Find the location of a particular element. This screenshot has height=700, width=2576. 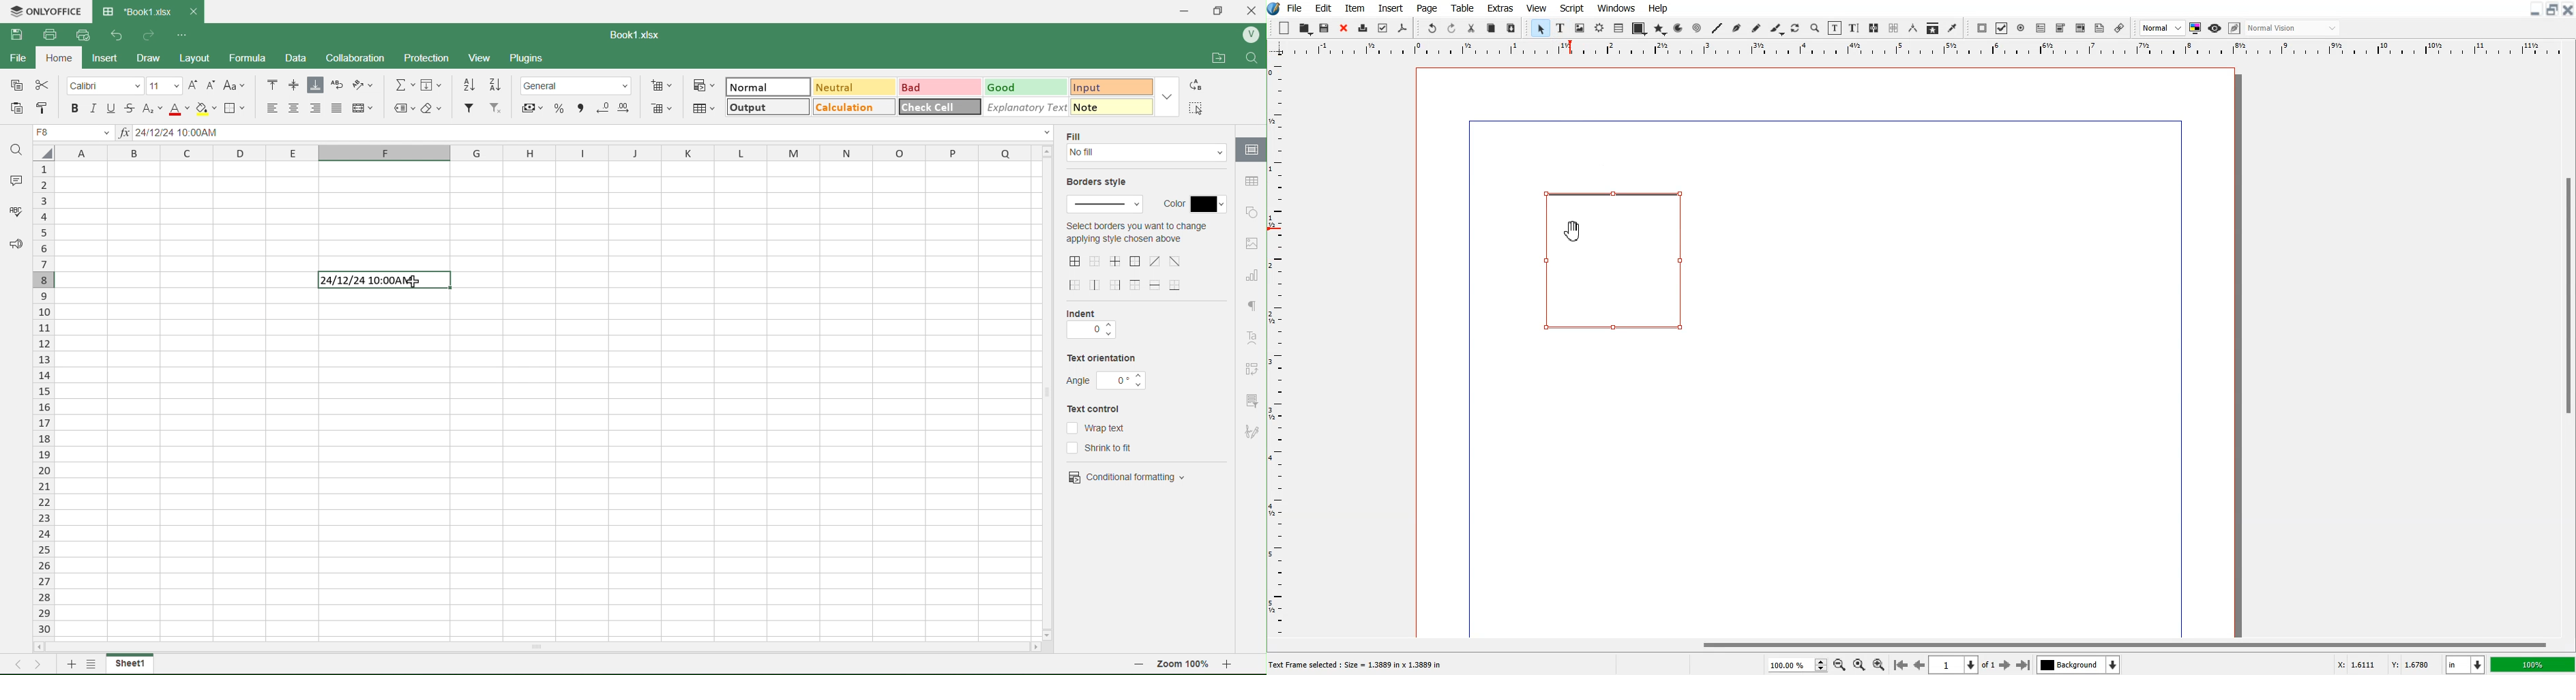

explanatory text is located at coordinates (1021, 106).